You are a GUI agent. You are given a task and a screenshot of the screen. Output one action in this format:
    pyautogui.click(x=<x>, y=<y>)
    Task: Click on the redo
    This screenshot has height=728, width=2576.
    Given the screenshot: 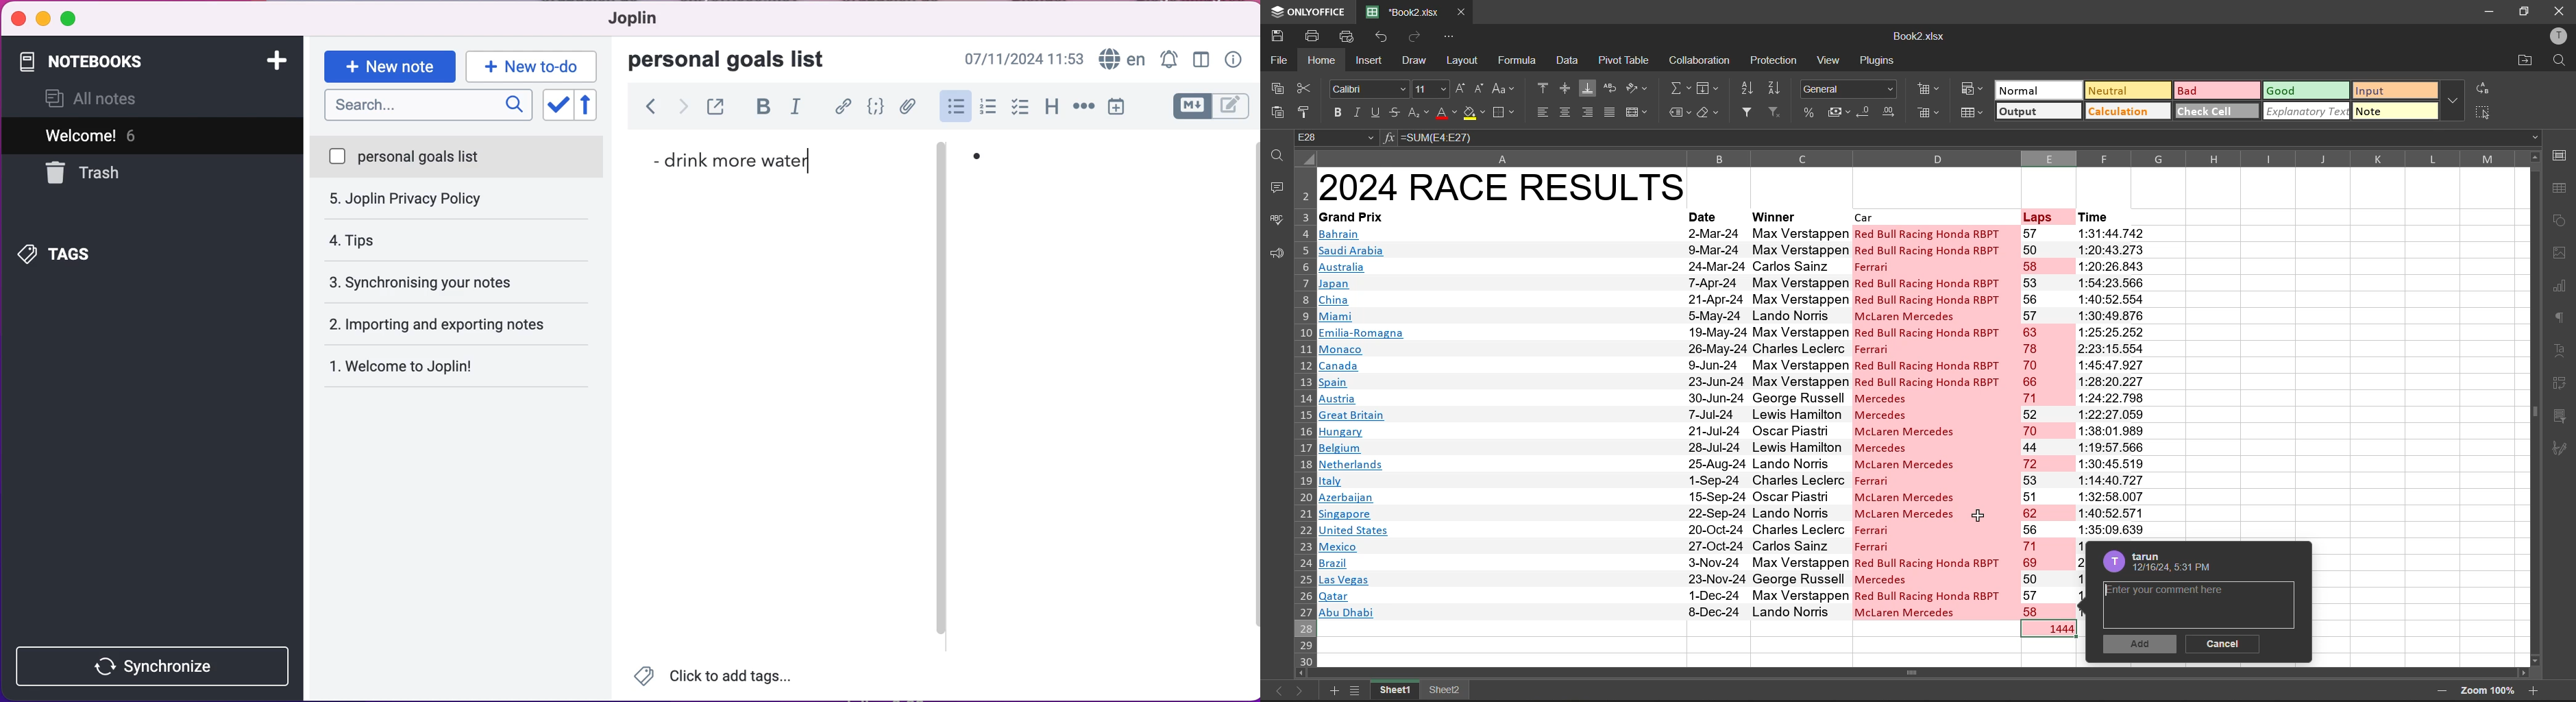 What is the action you would take?
    pyautogui.click(x=1416, y=35)
    